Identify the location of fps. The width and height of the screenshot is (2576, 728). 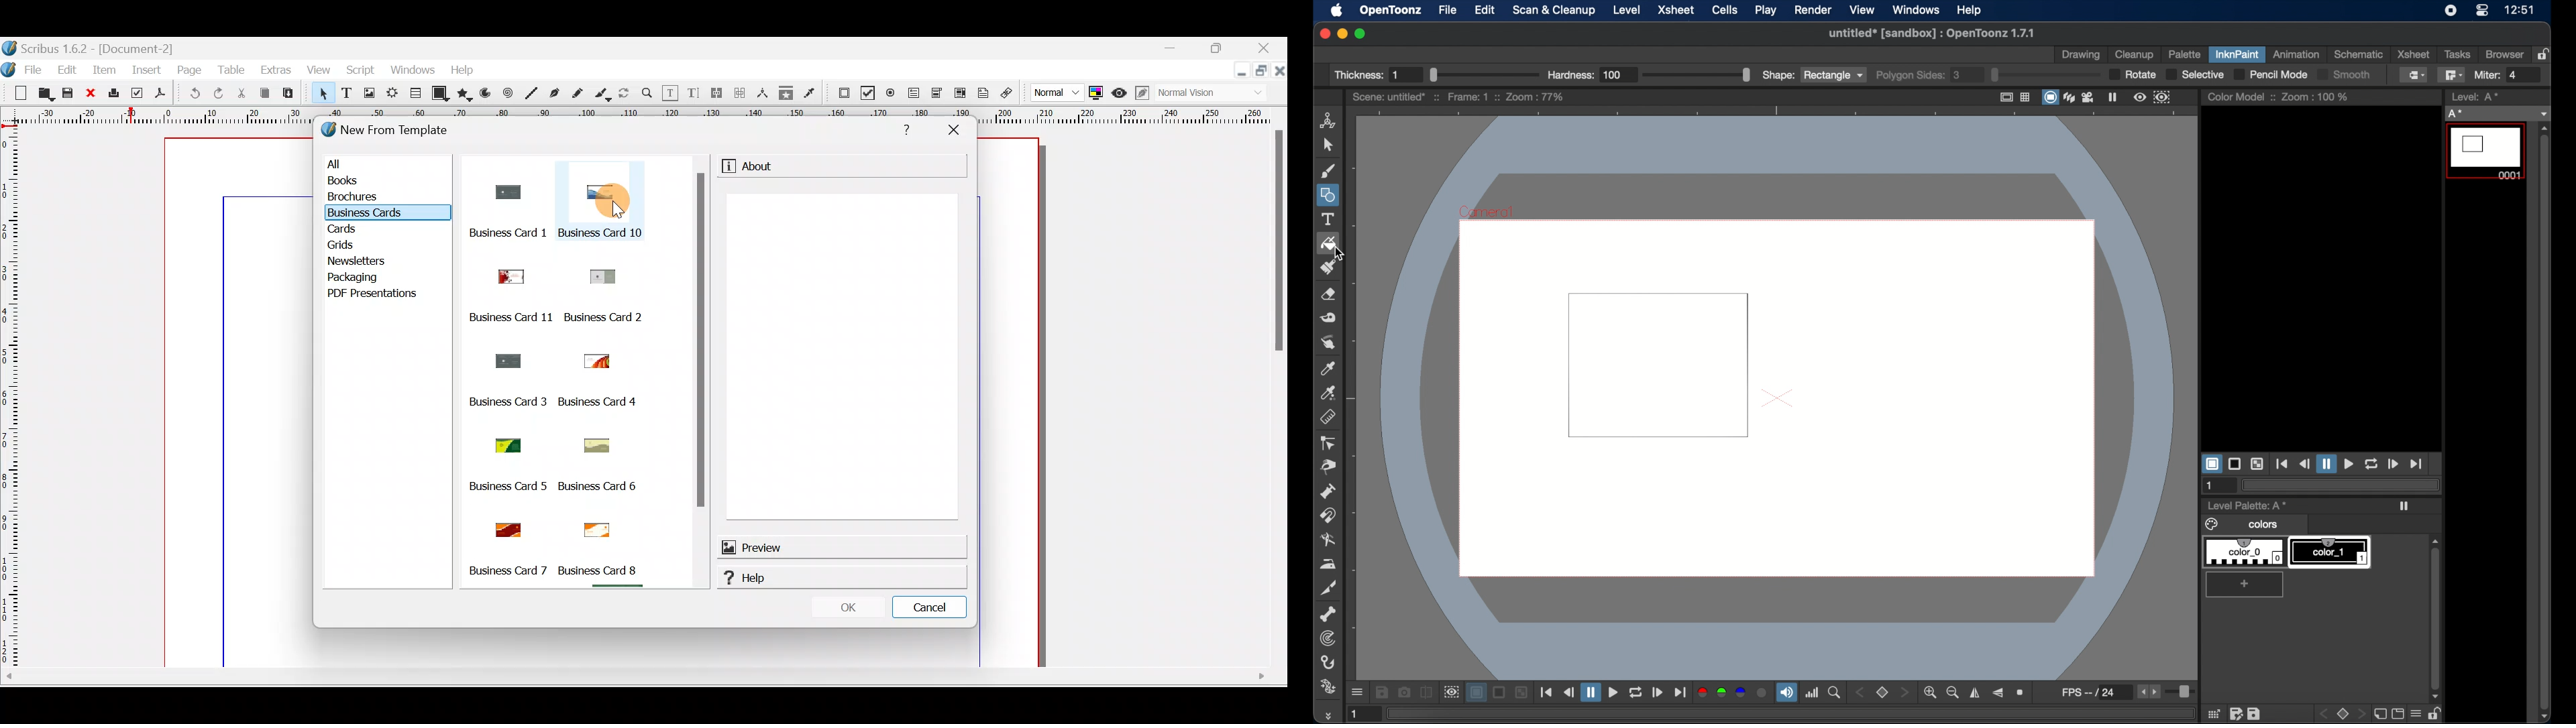
(2096, 692).